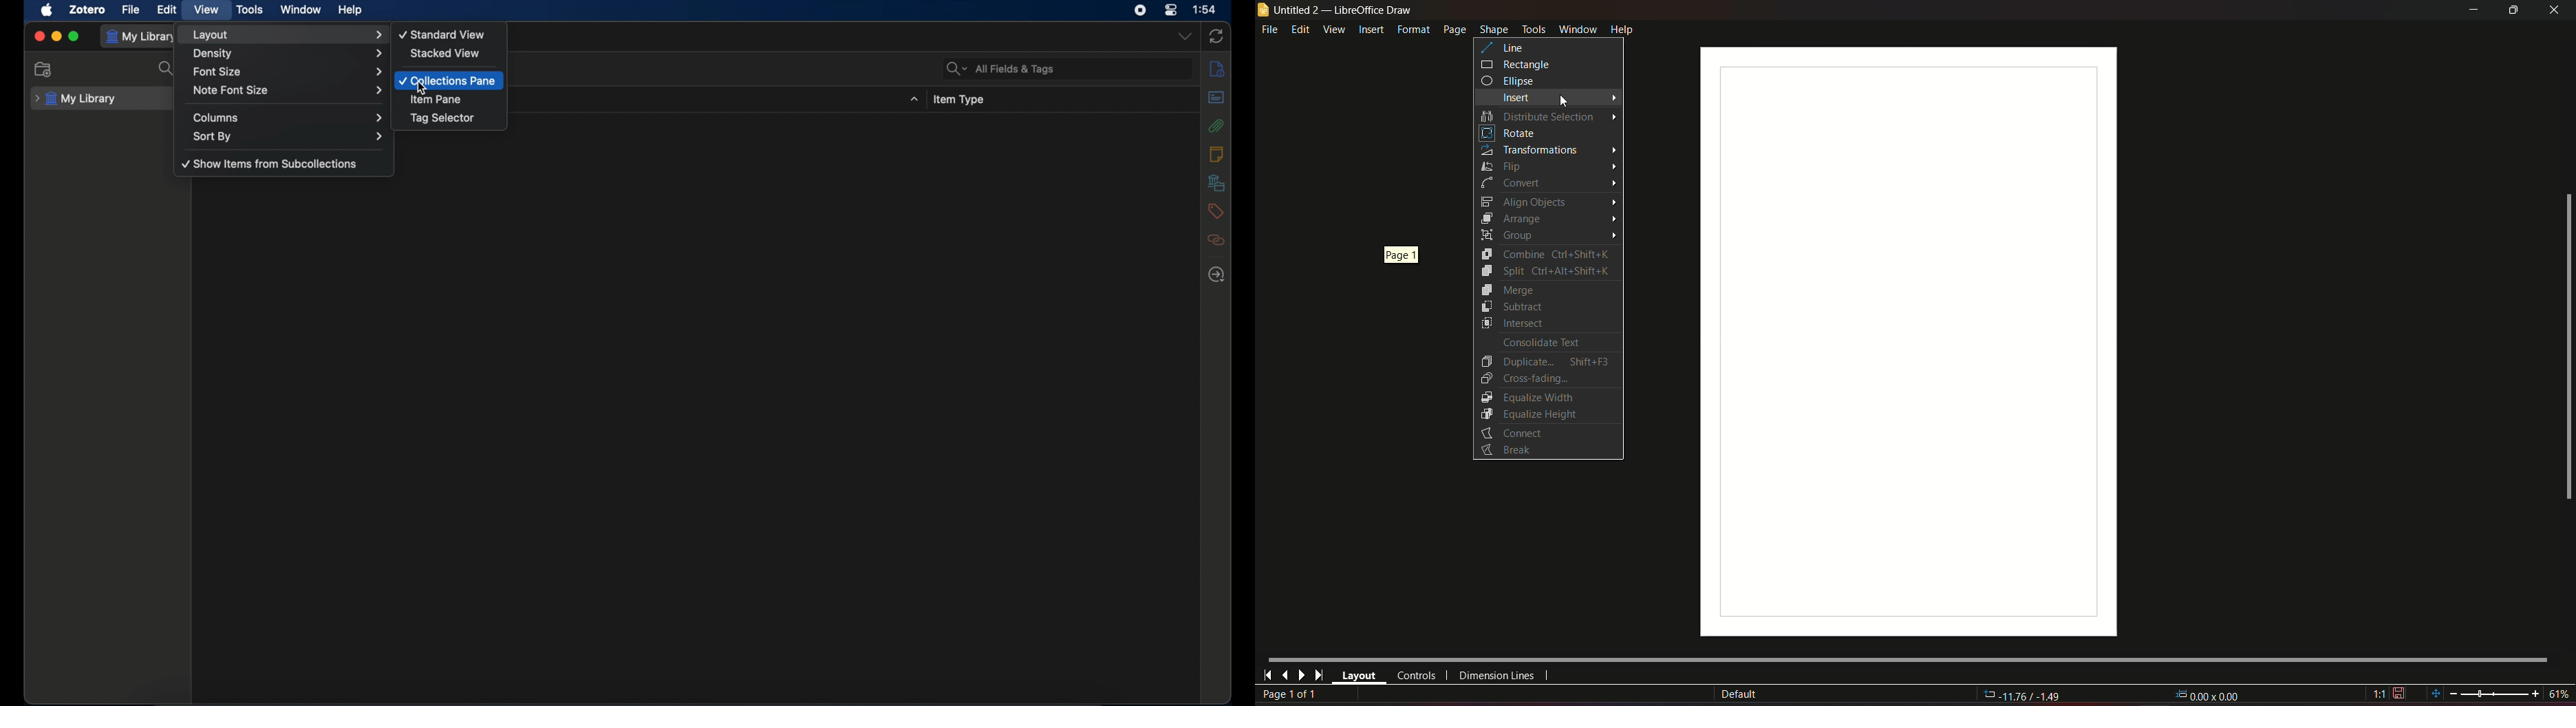  Describe the element at coordinates (1514, 323) in the screenshot. I see `Intersect` at that location.